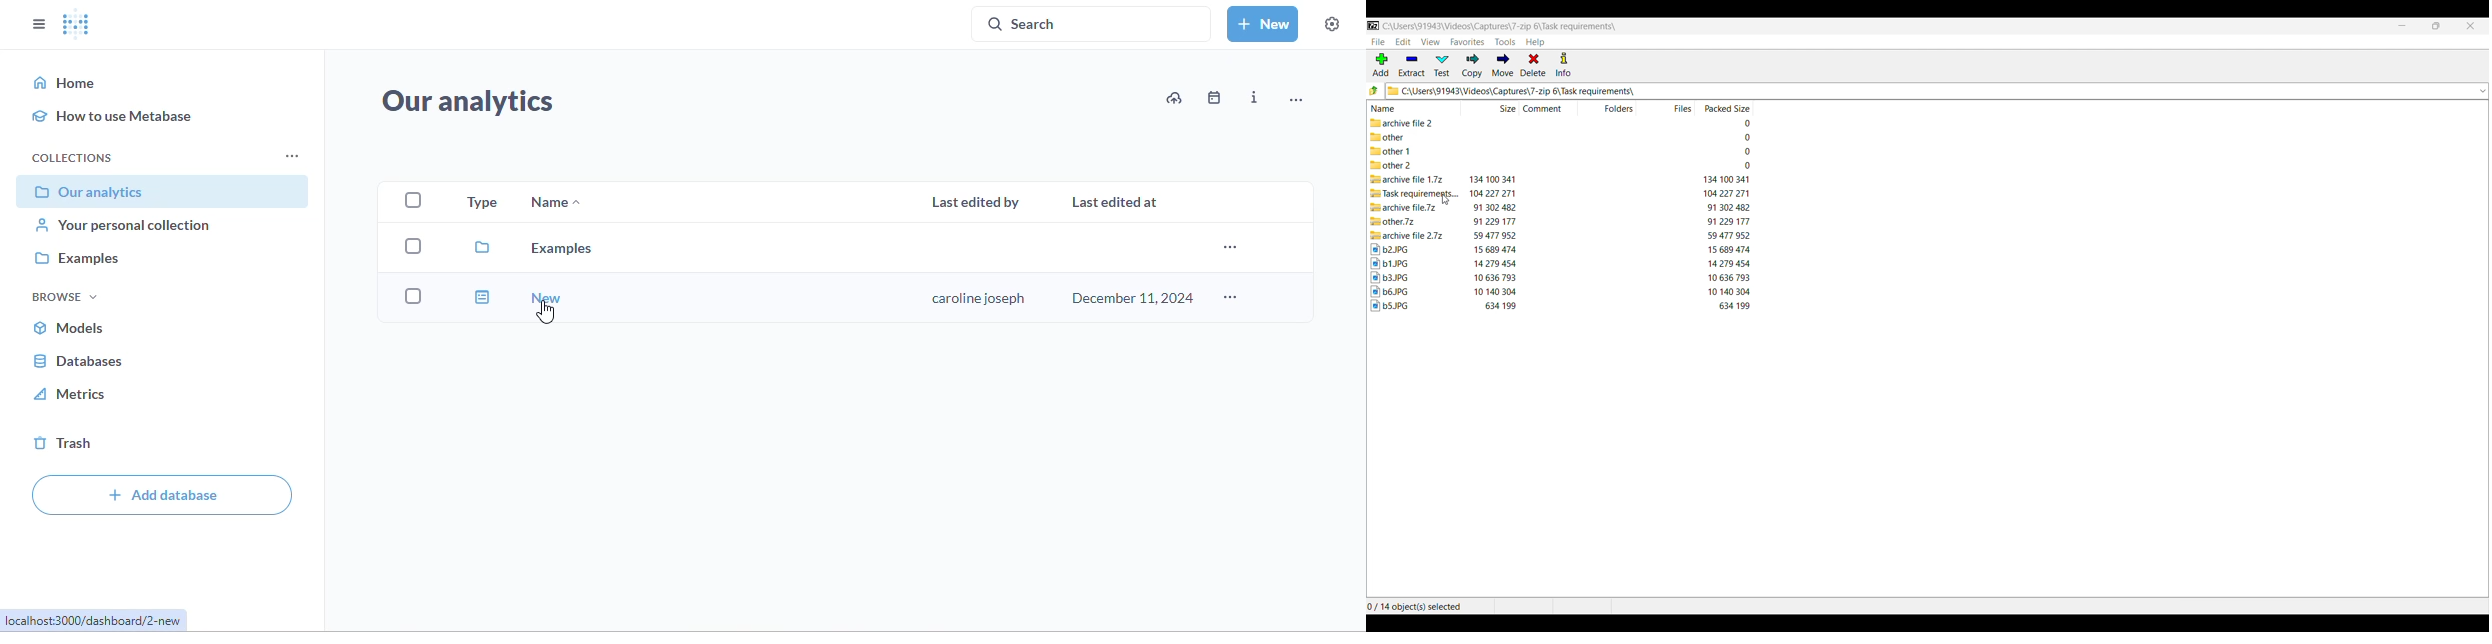  I want to click on trash, so click(62, 443).